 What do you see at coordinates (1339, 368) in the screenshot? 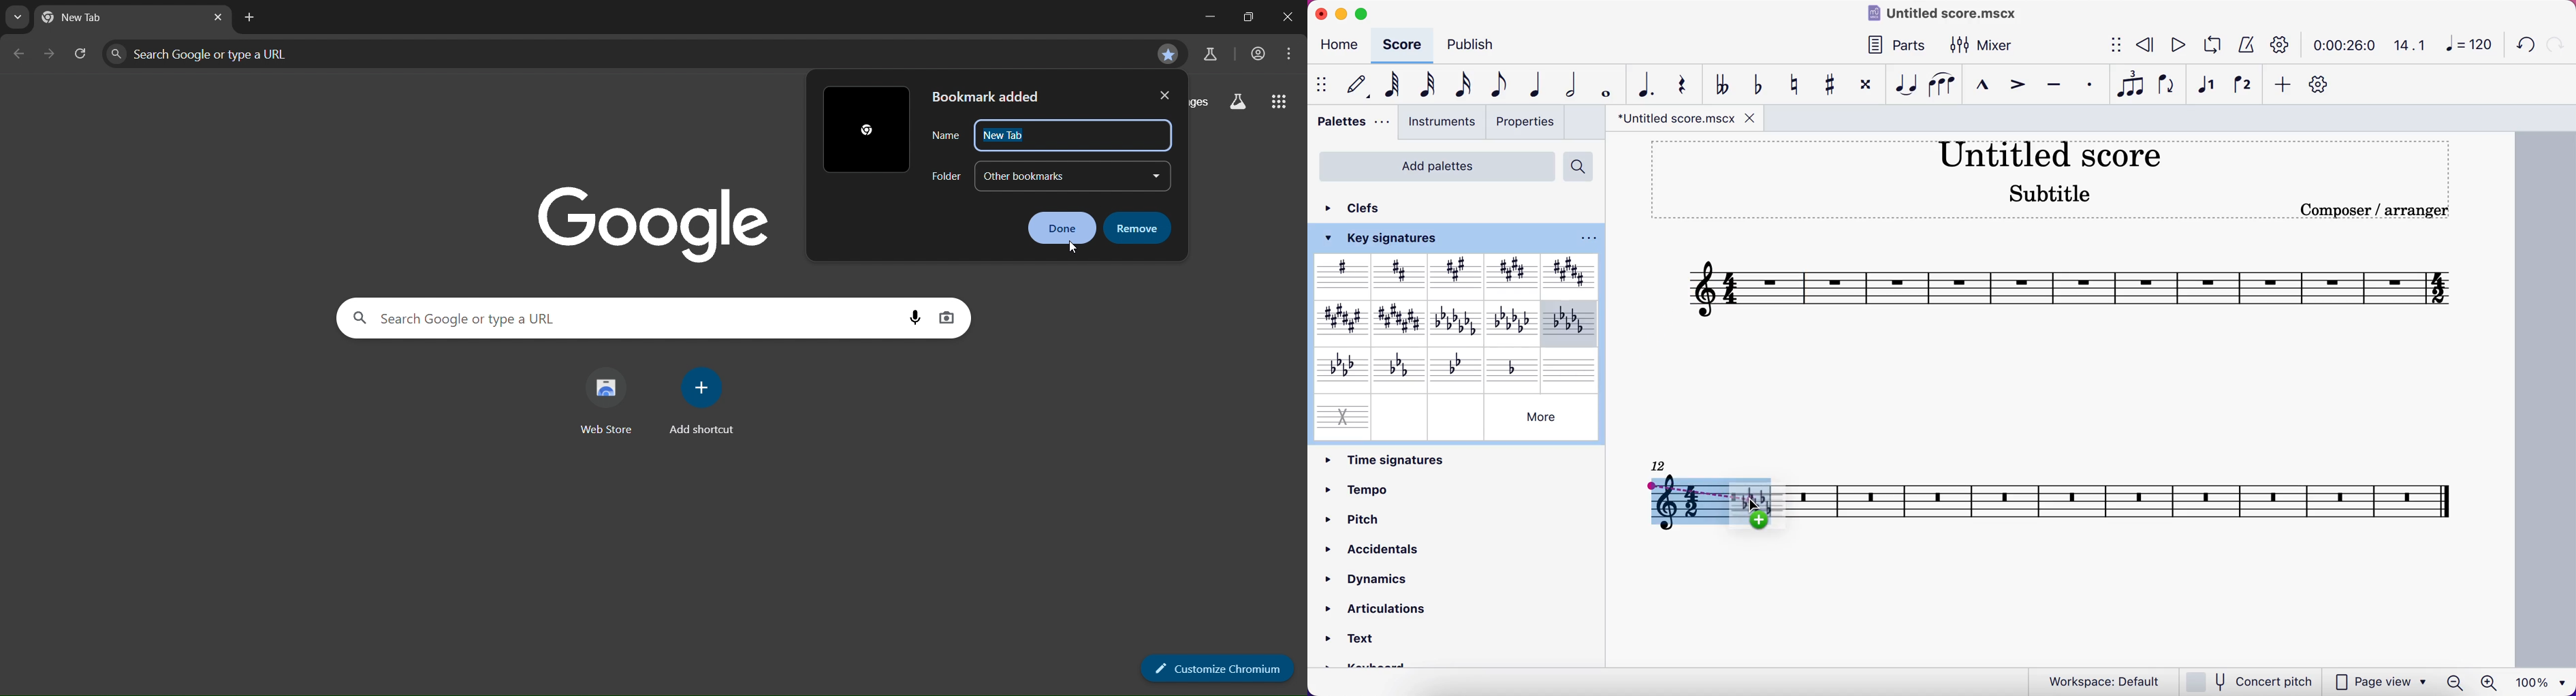
I see `F minor` at bounding box center [1339, 368].